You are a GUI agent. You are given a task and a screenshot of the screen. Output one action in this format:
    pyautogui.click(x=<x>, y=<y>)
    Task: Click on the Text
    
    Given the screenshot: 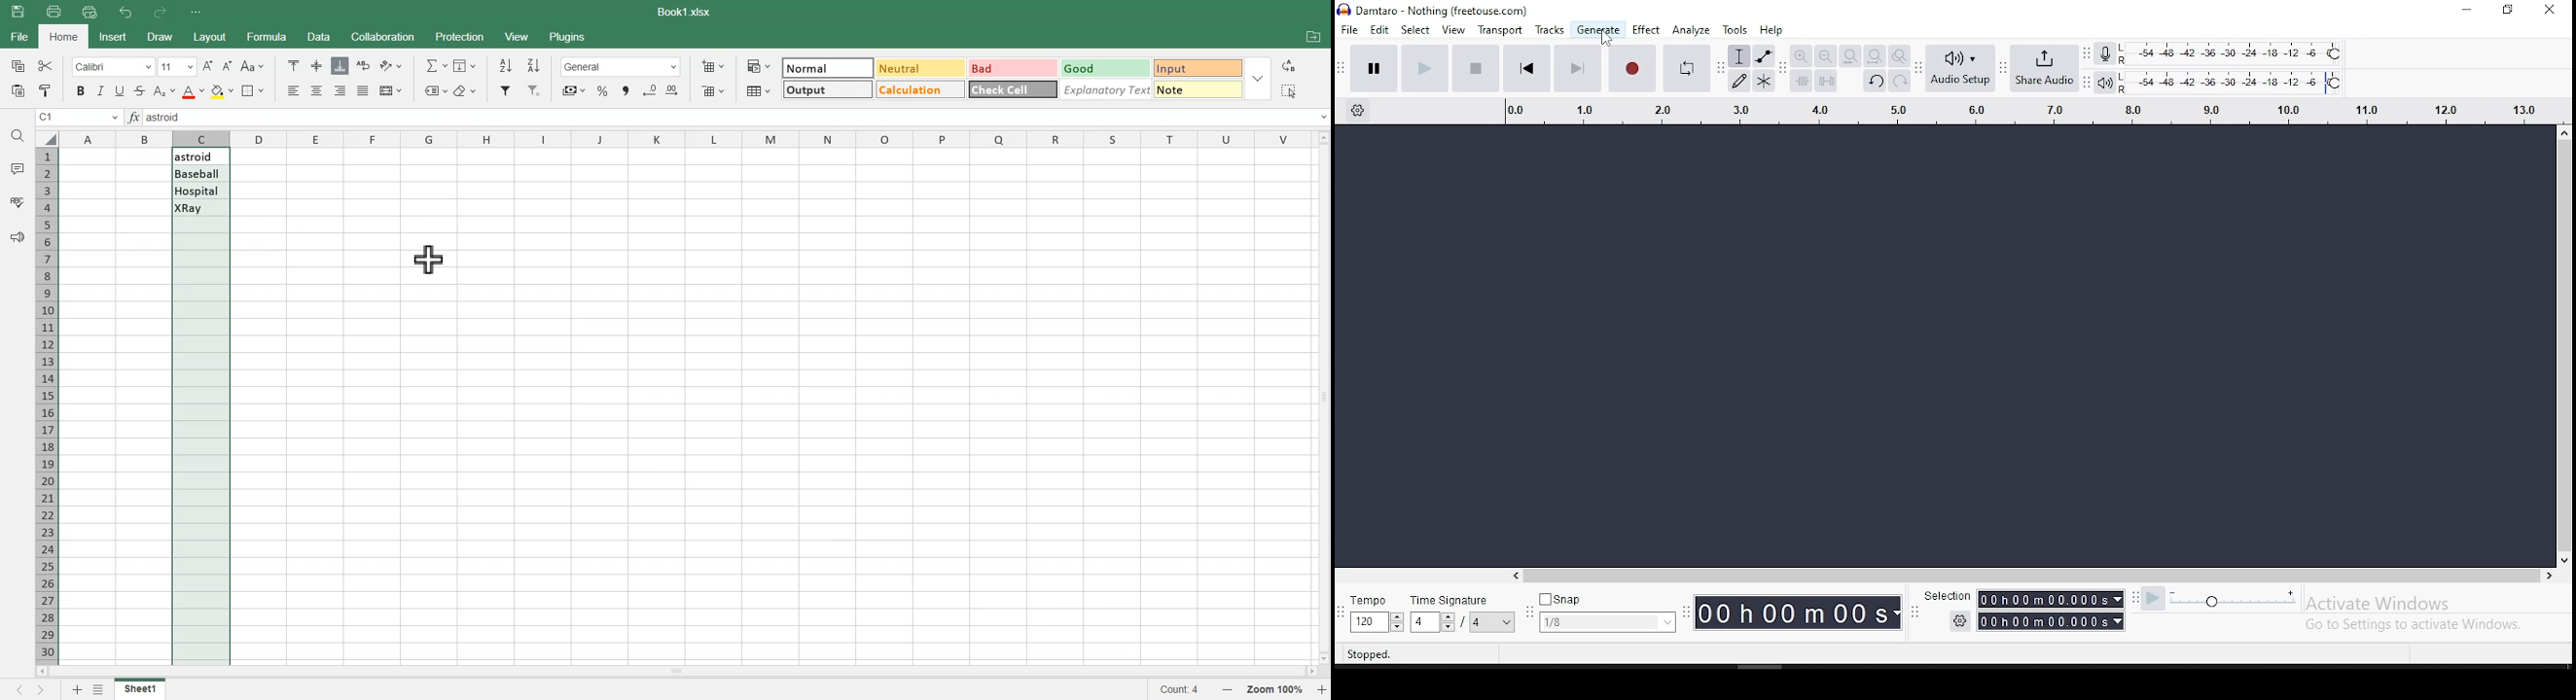 What is the action you would take?
    pyautogui.click(x=686, y=12)
    